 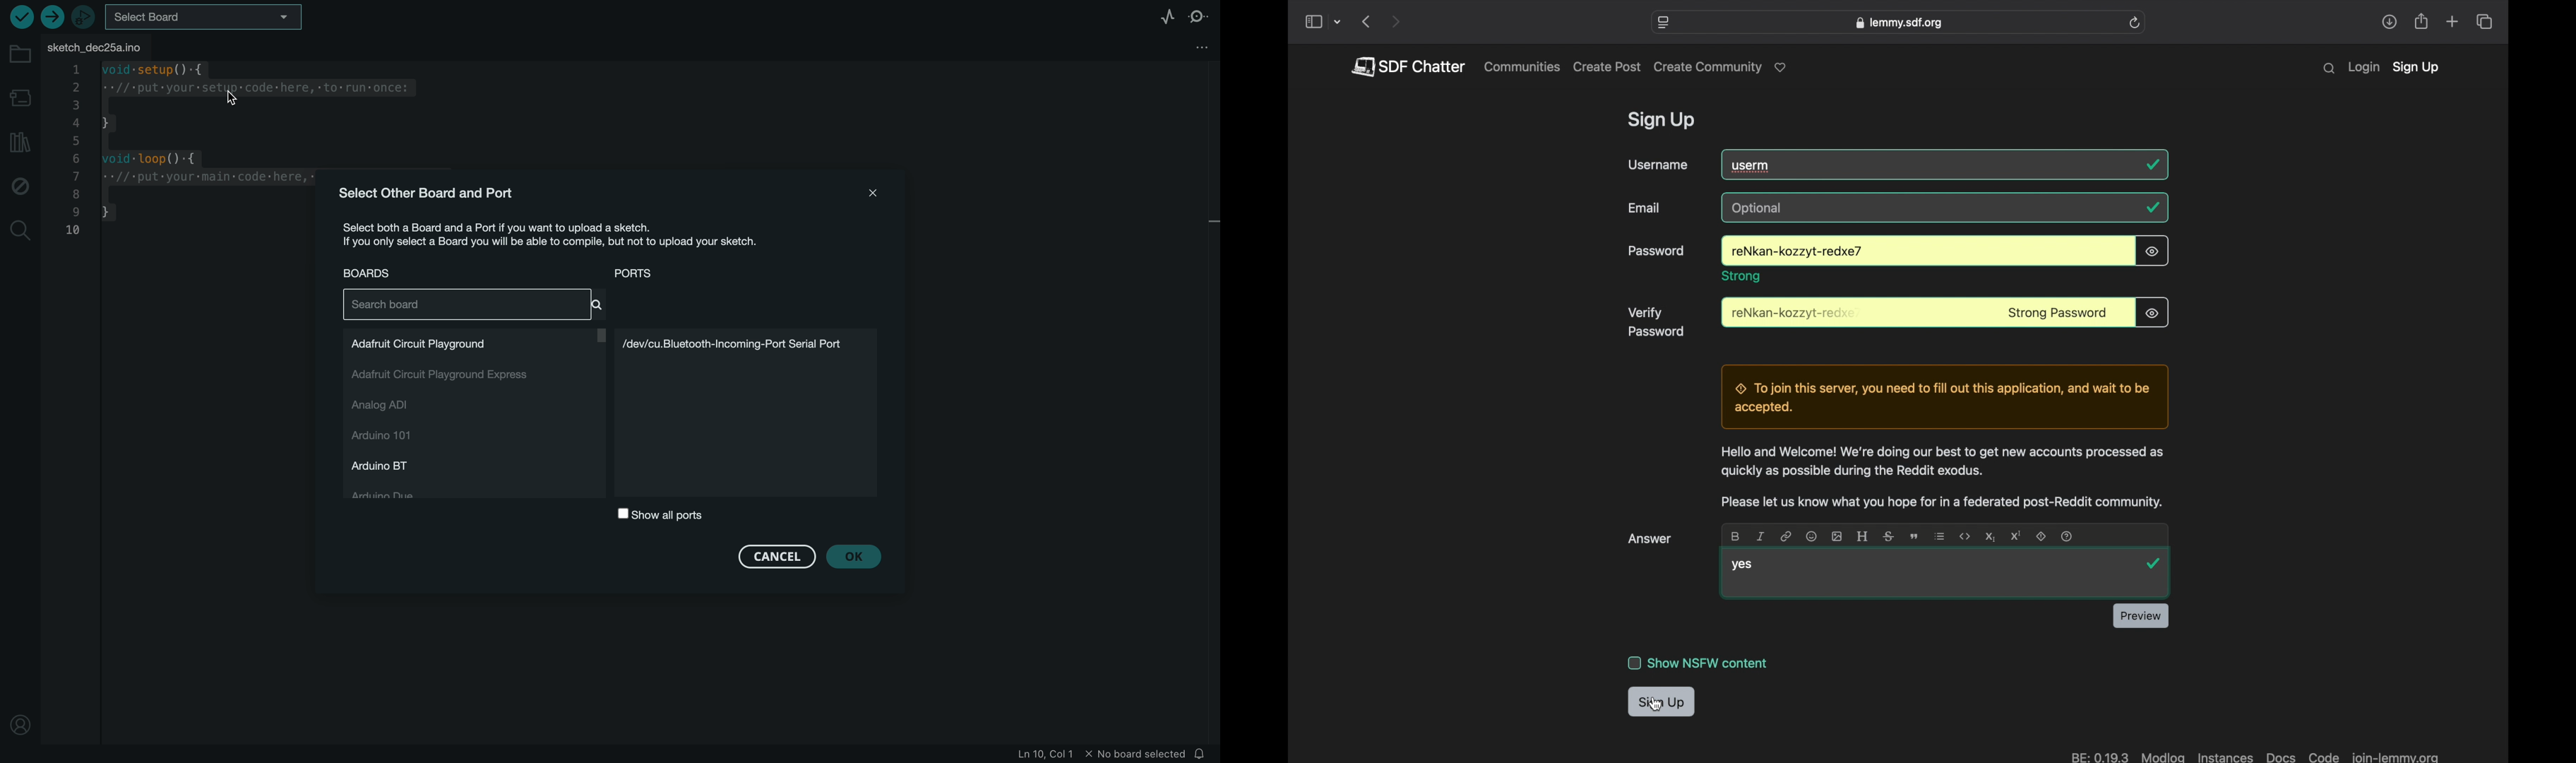 I want to click on login, so click(x=2363, y=68).